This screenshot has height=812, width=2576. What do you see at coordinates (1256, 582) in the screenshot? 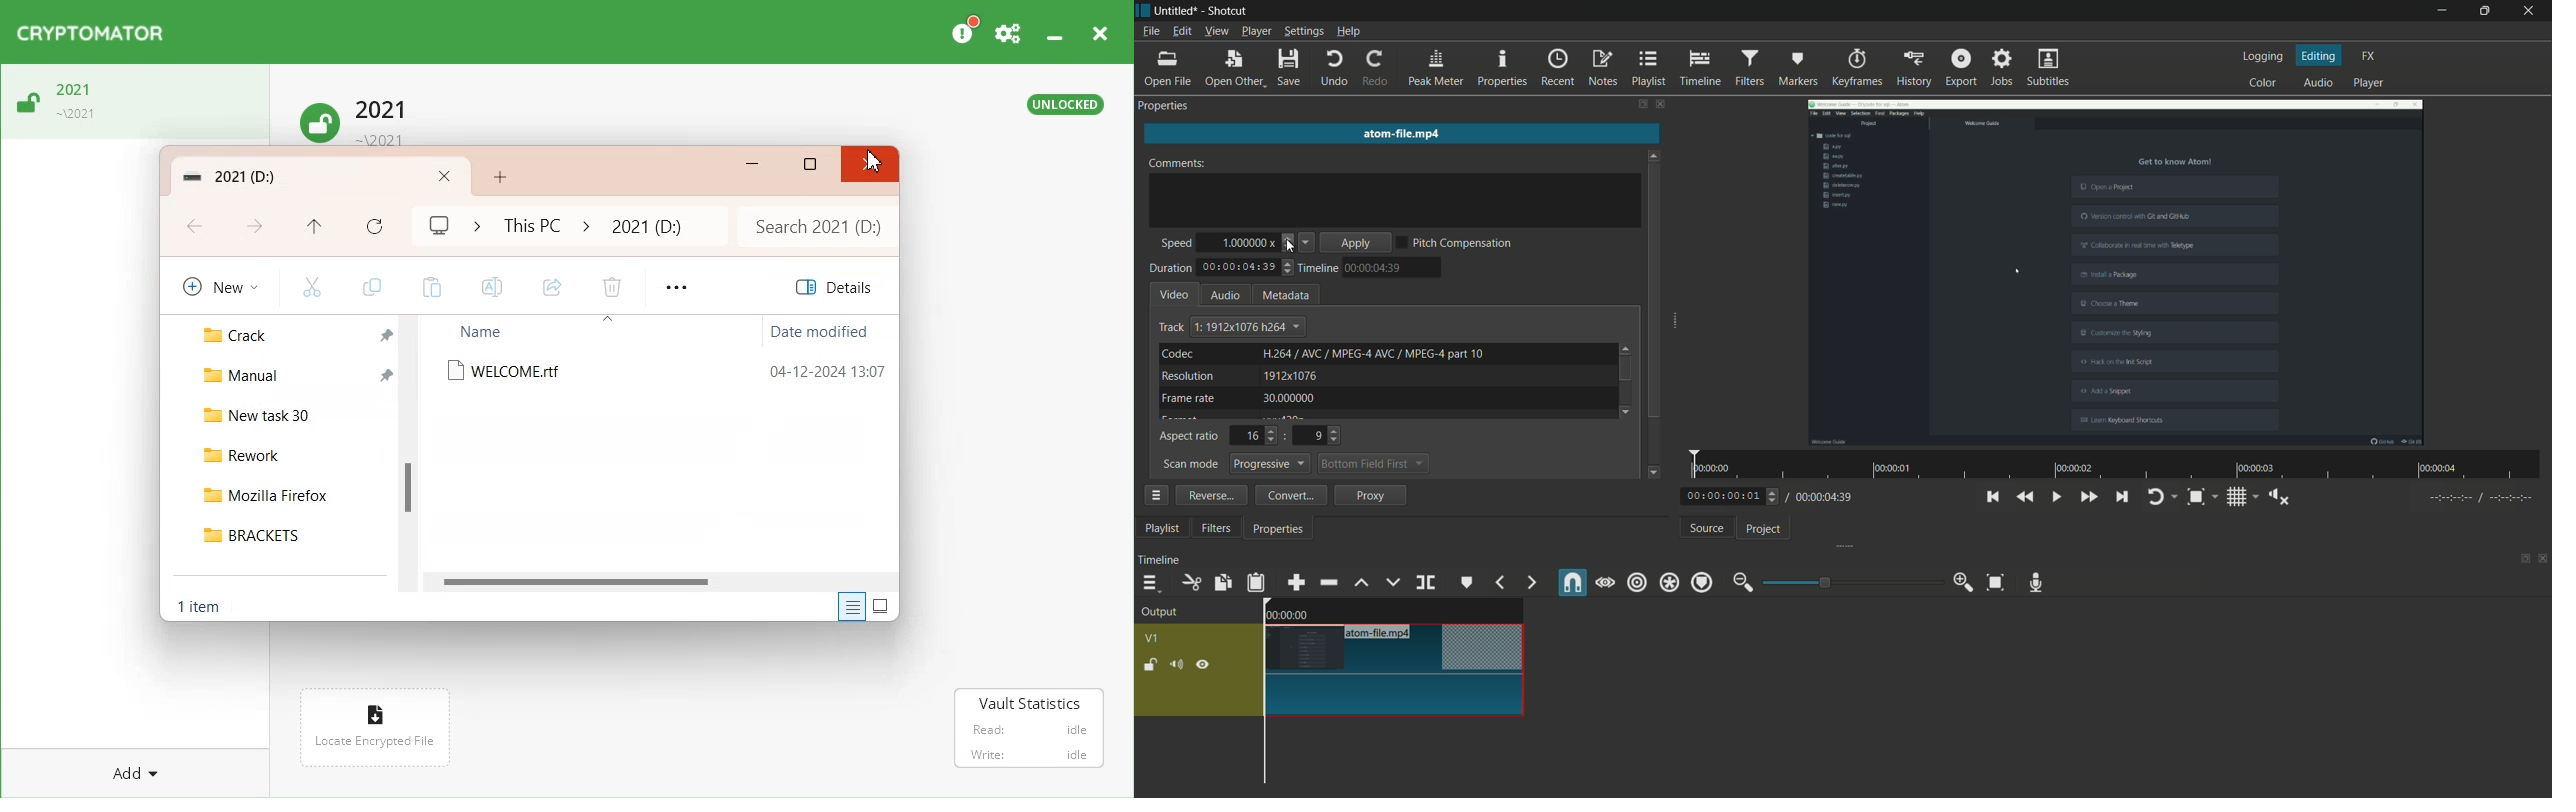
I see `paste` at bounding box center [1256, 582].